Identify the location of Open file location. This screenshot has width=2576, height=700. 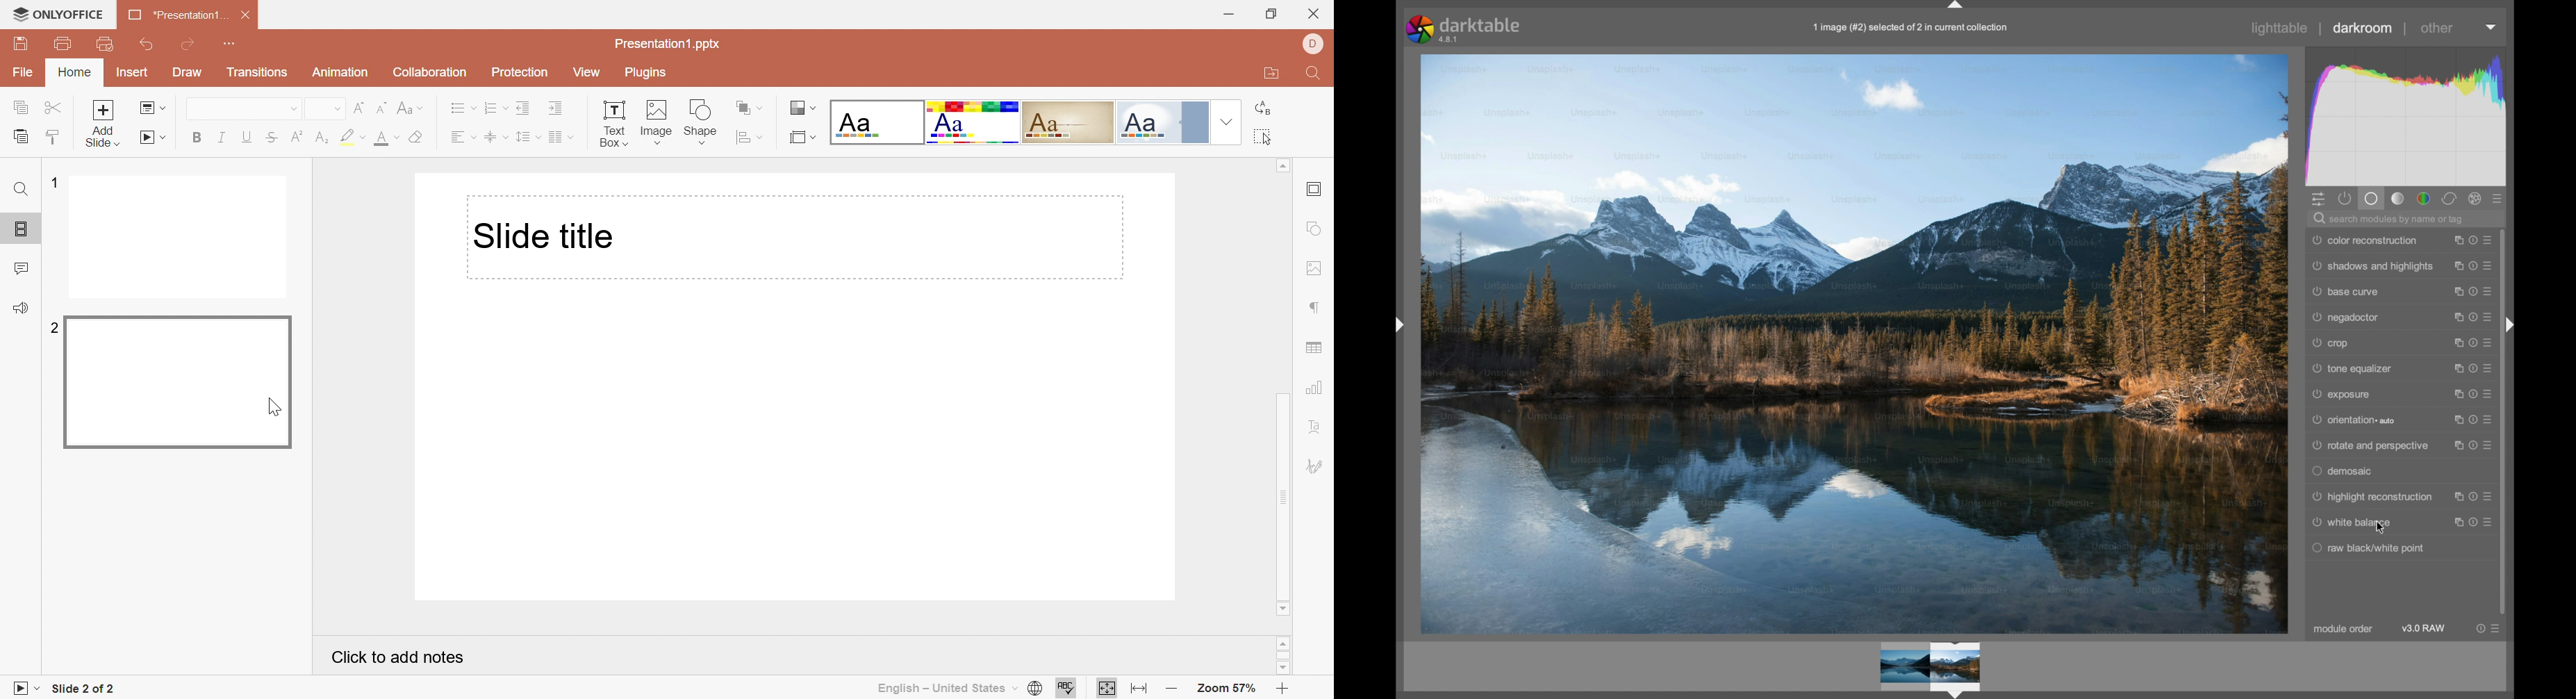
(1267, 74).